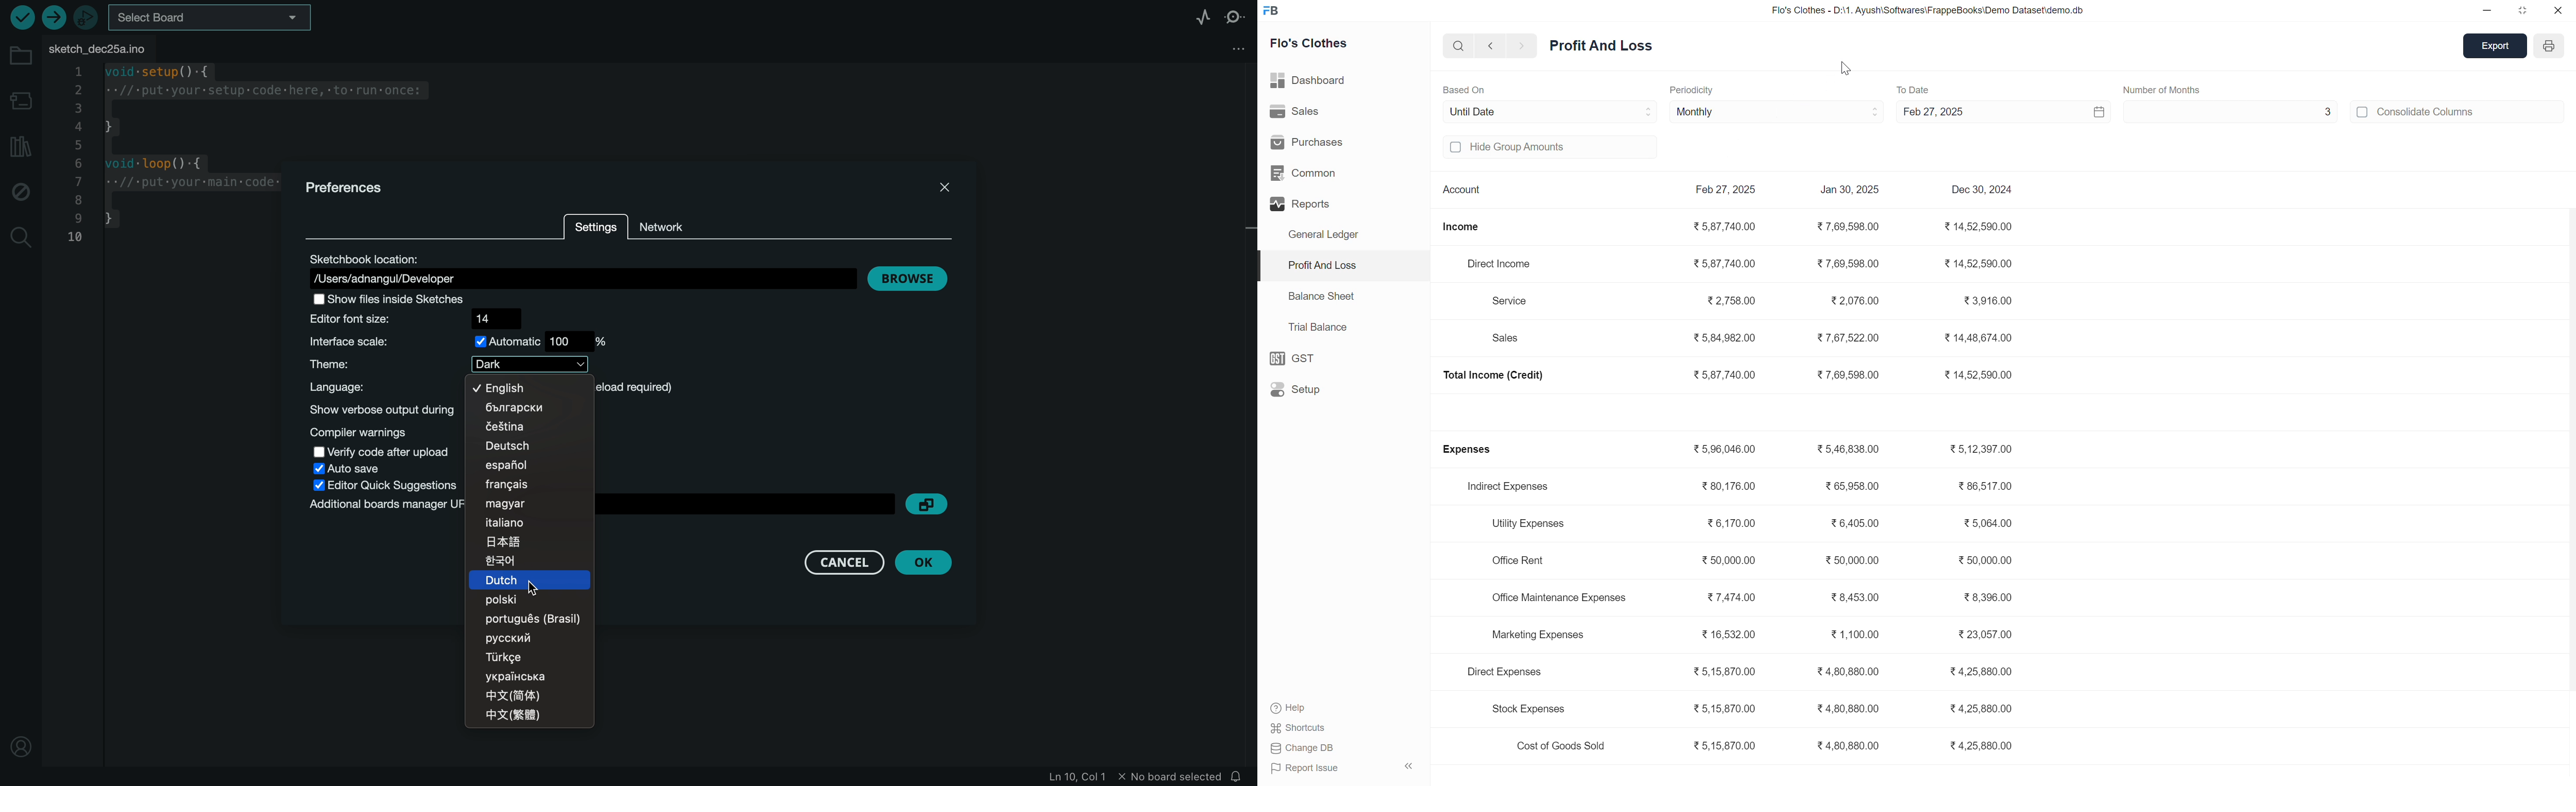  Describe the element at coordinates (1303, 172) in the screenshot. I see `common` at that location.